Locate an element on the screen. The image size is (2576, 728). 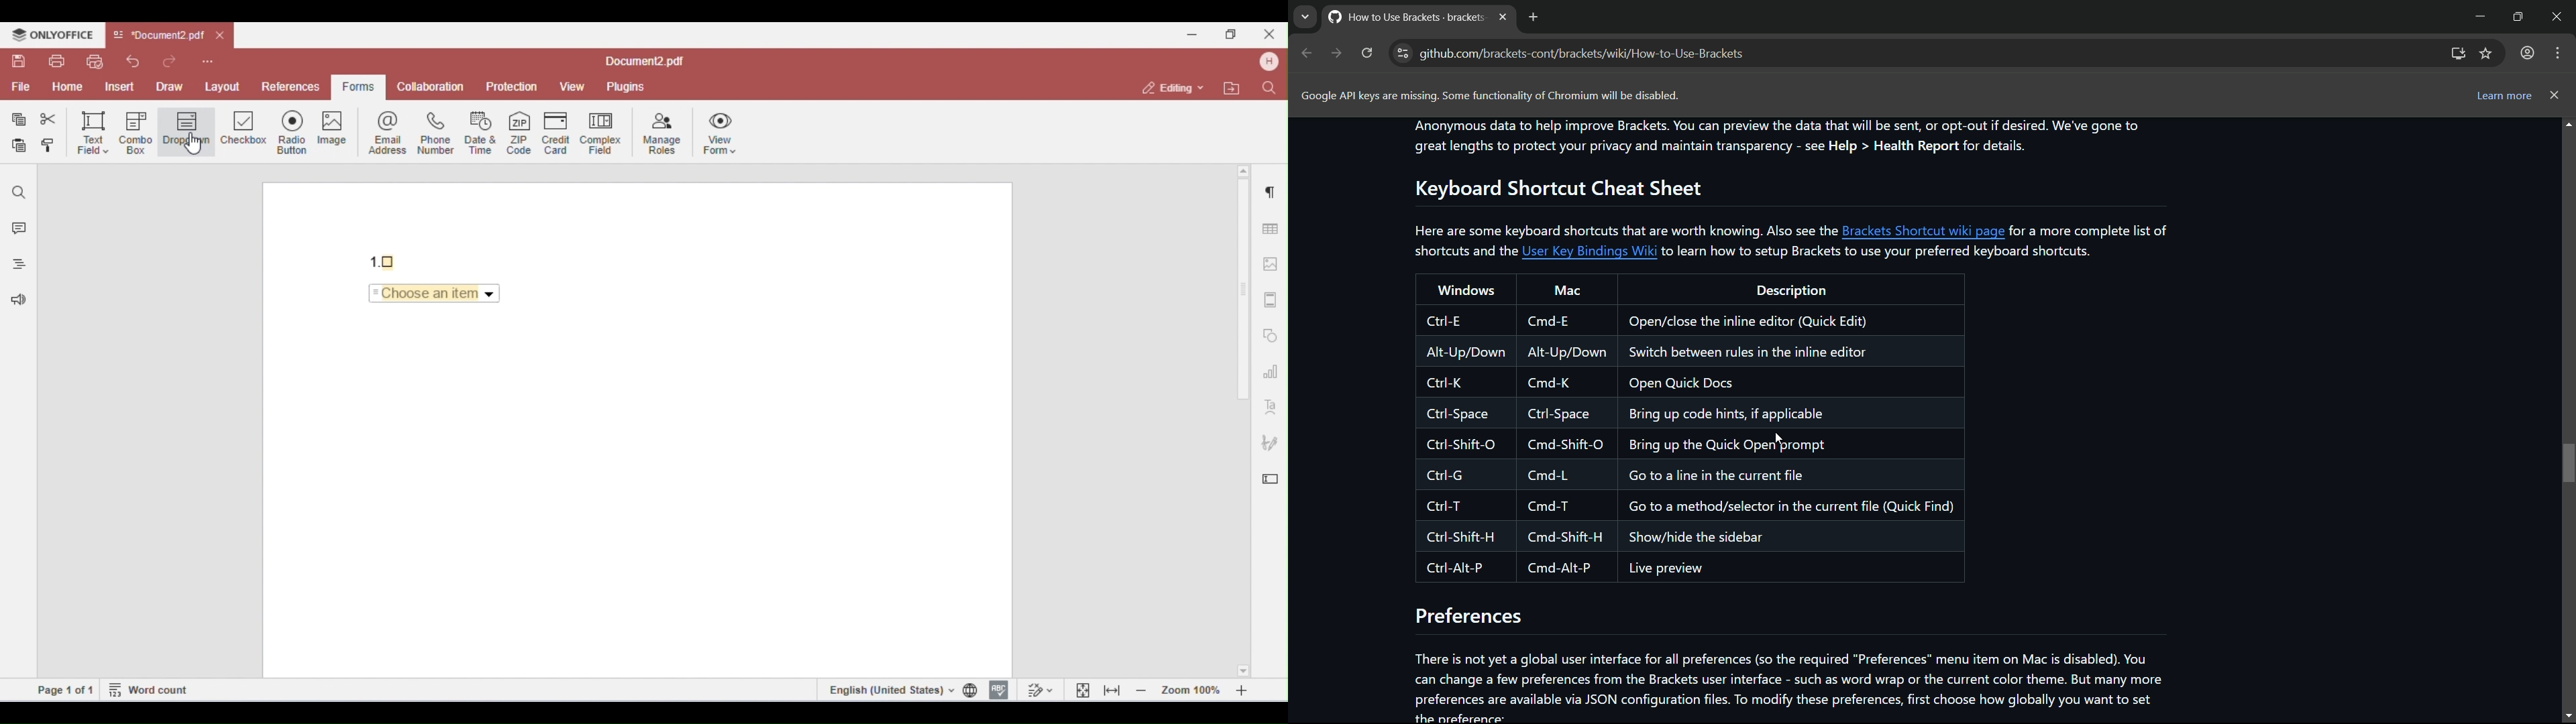
learn more is located at coordinates (2503, 97).